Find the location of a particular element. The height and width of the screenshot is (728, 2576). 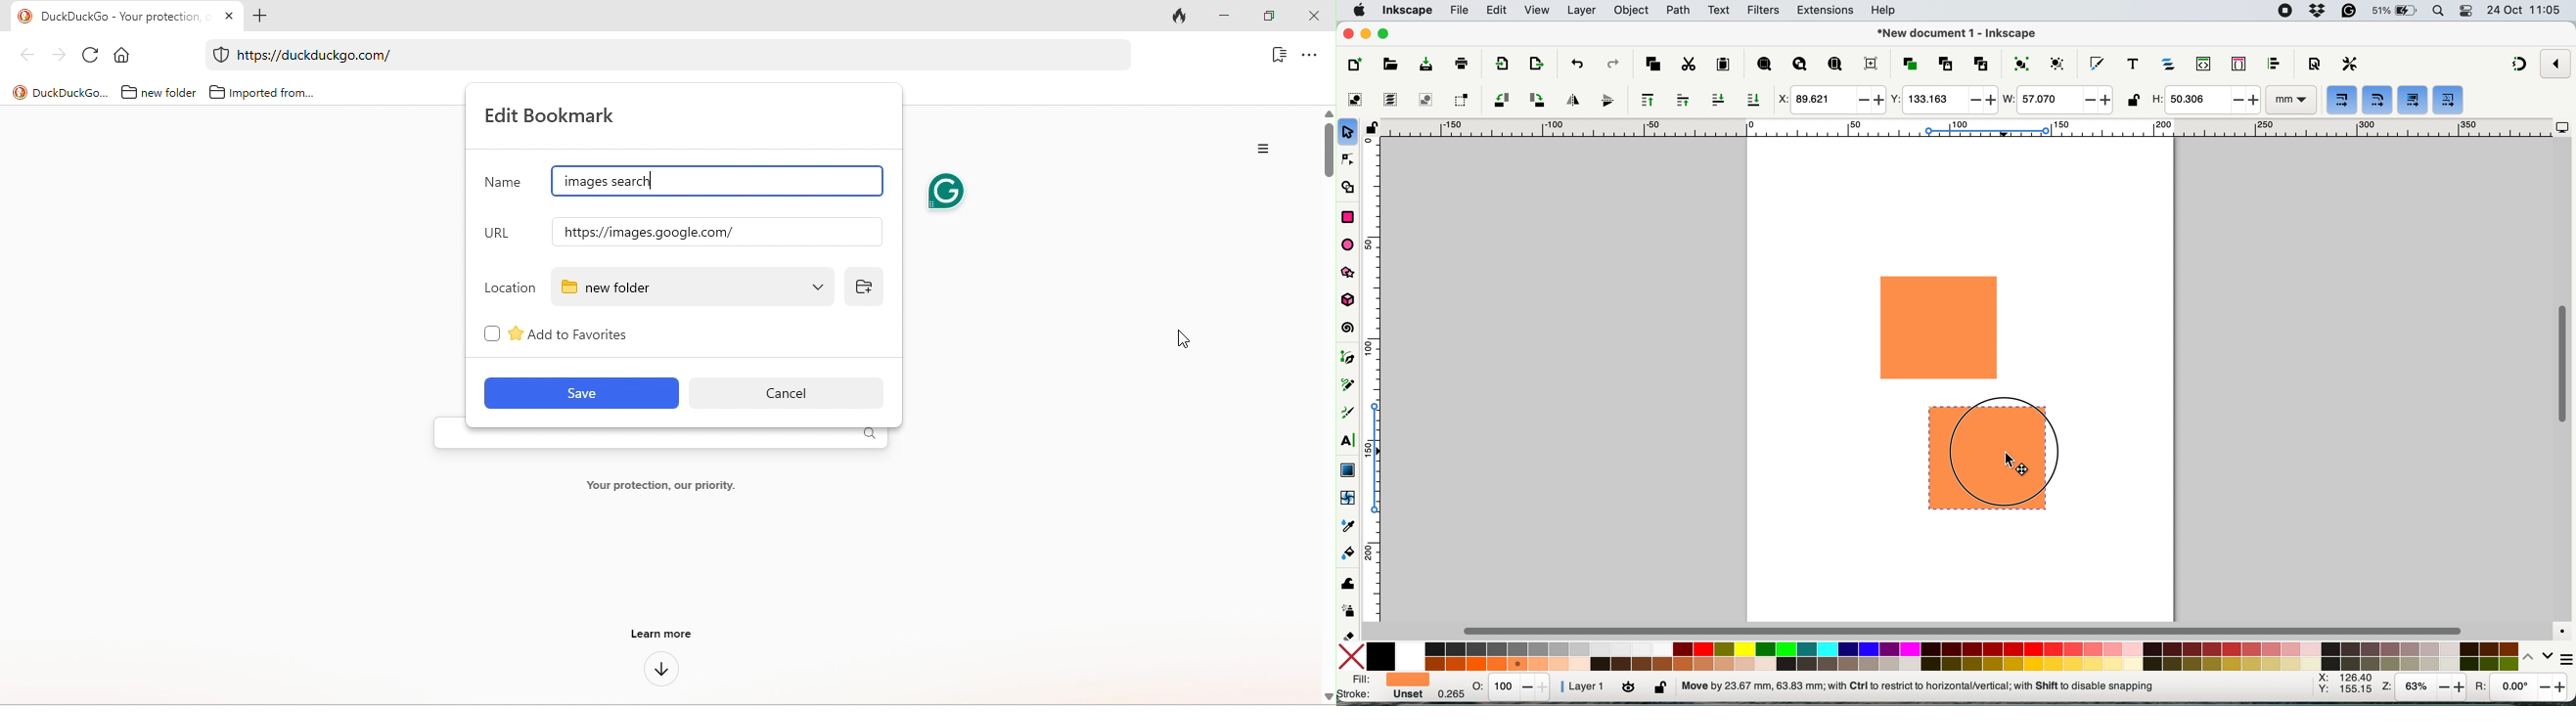

copy is located at coordinates (1653, 62).